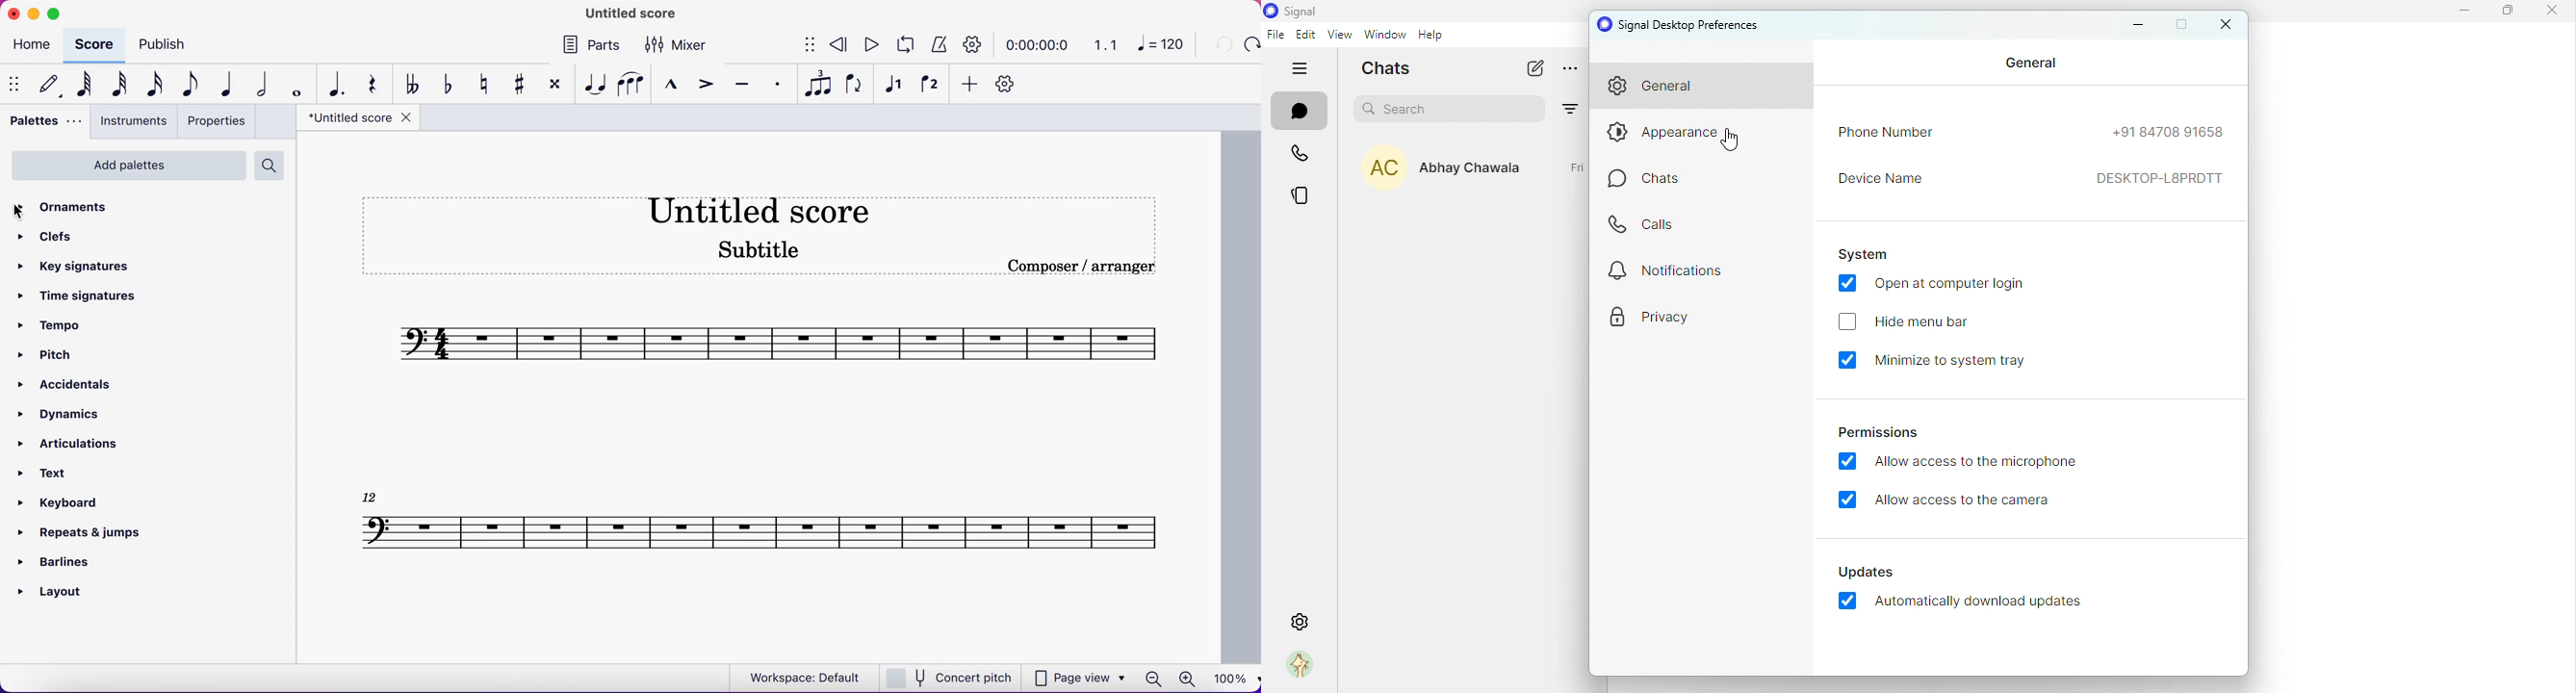 This screenshot has width=2576, height=700. Describe the element at coordinates (189, 86) in the screenshot. I see `eight note` at that location.